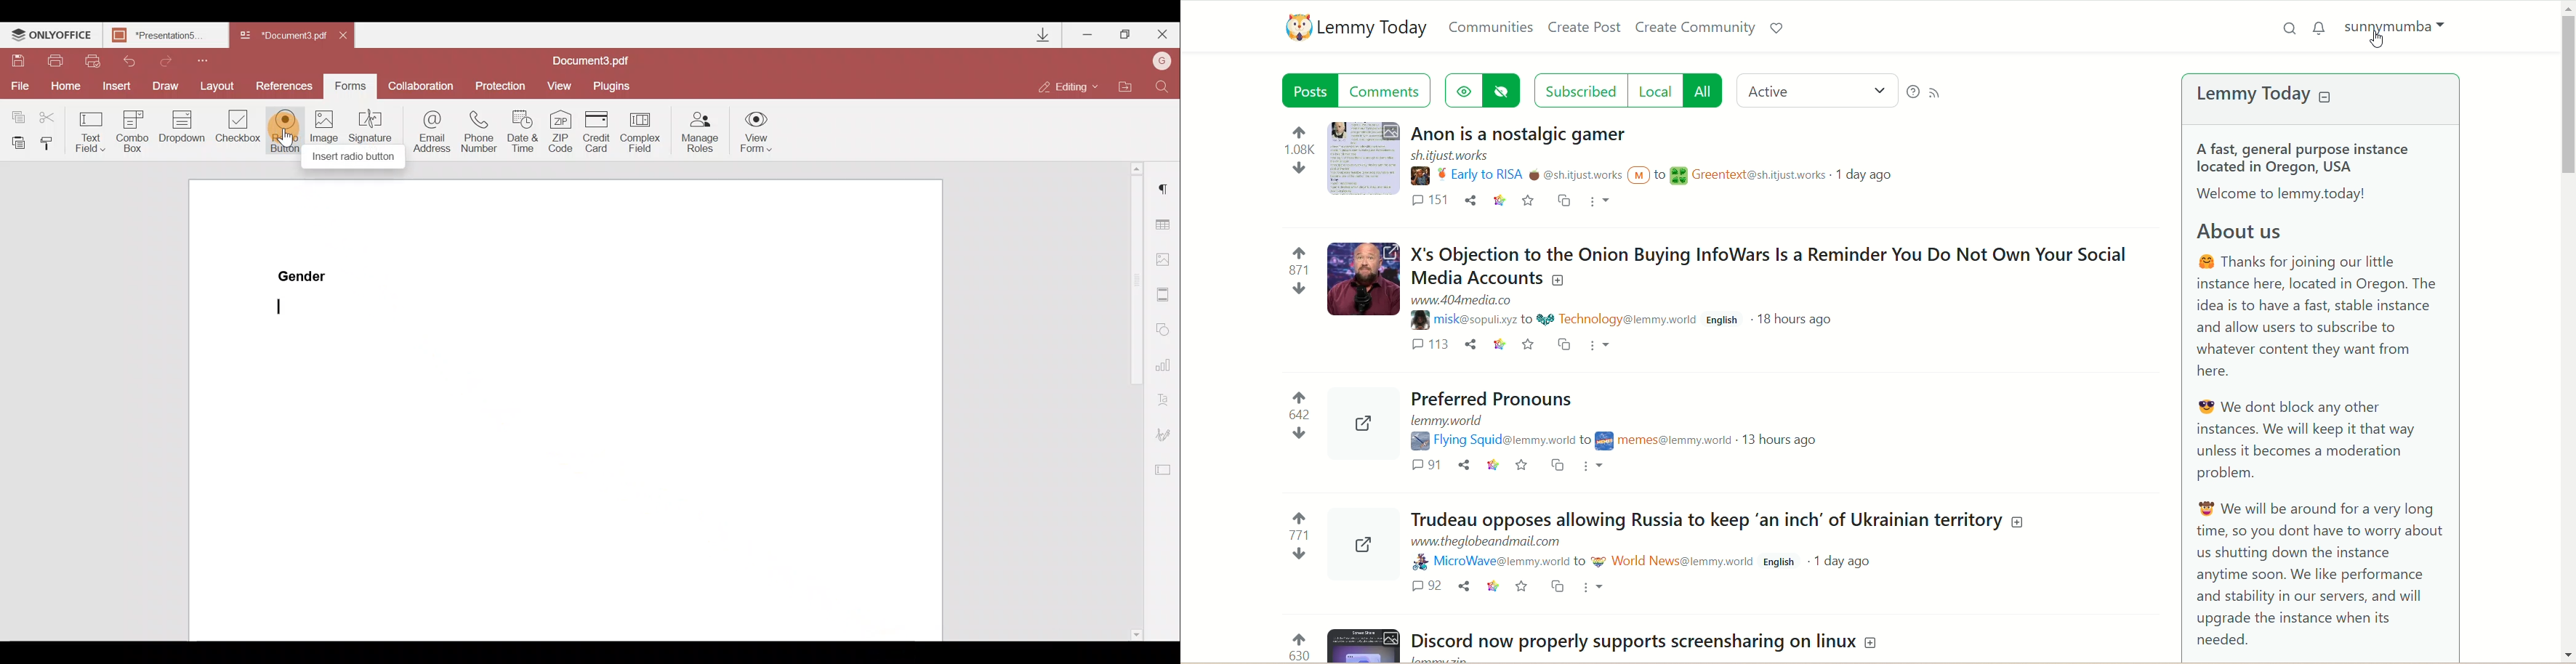  Describe the element at coordinates (1594, 588) in the screenshot. I see `More options` at that location.